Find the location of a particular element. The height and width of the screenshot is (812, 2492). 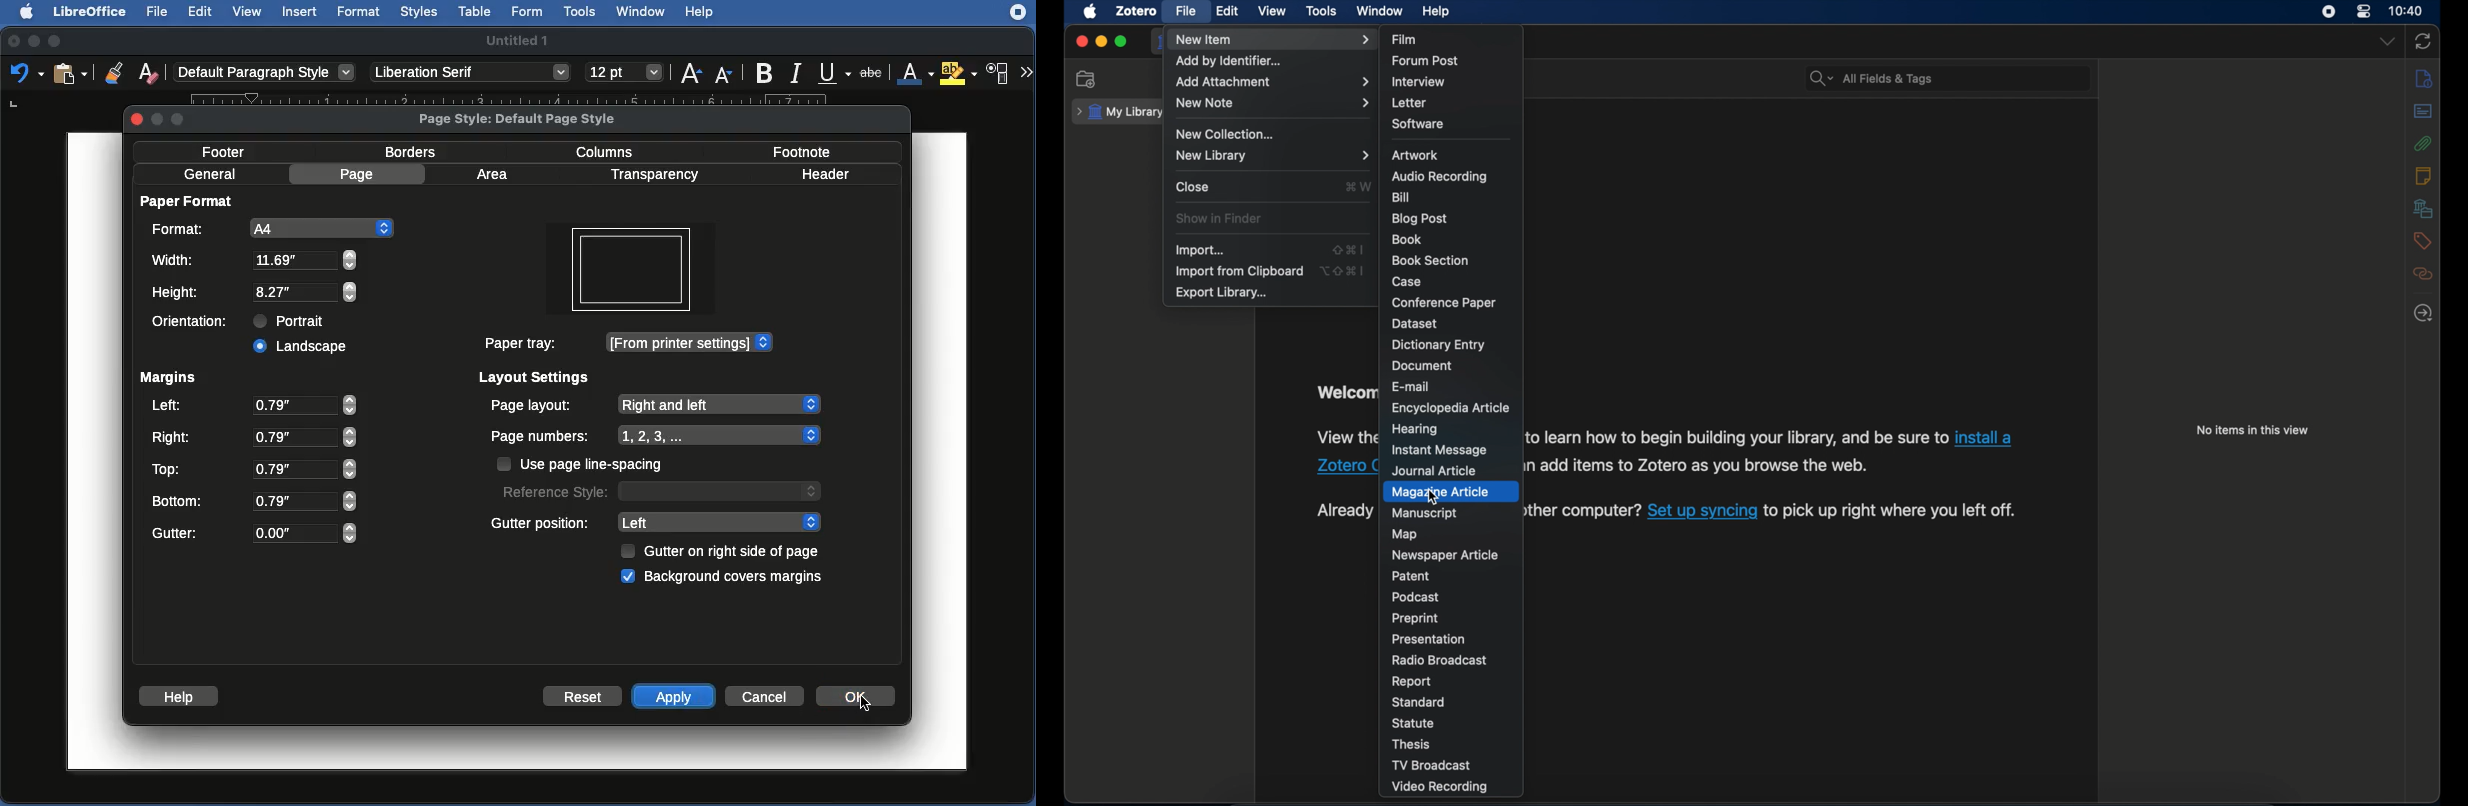

sync is located at coordinates (2424, 43).